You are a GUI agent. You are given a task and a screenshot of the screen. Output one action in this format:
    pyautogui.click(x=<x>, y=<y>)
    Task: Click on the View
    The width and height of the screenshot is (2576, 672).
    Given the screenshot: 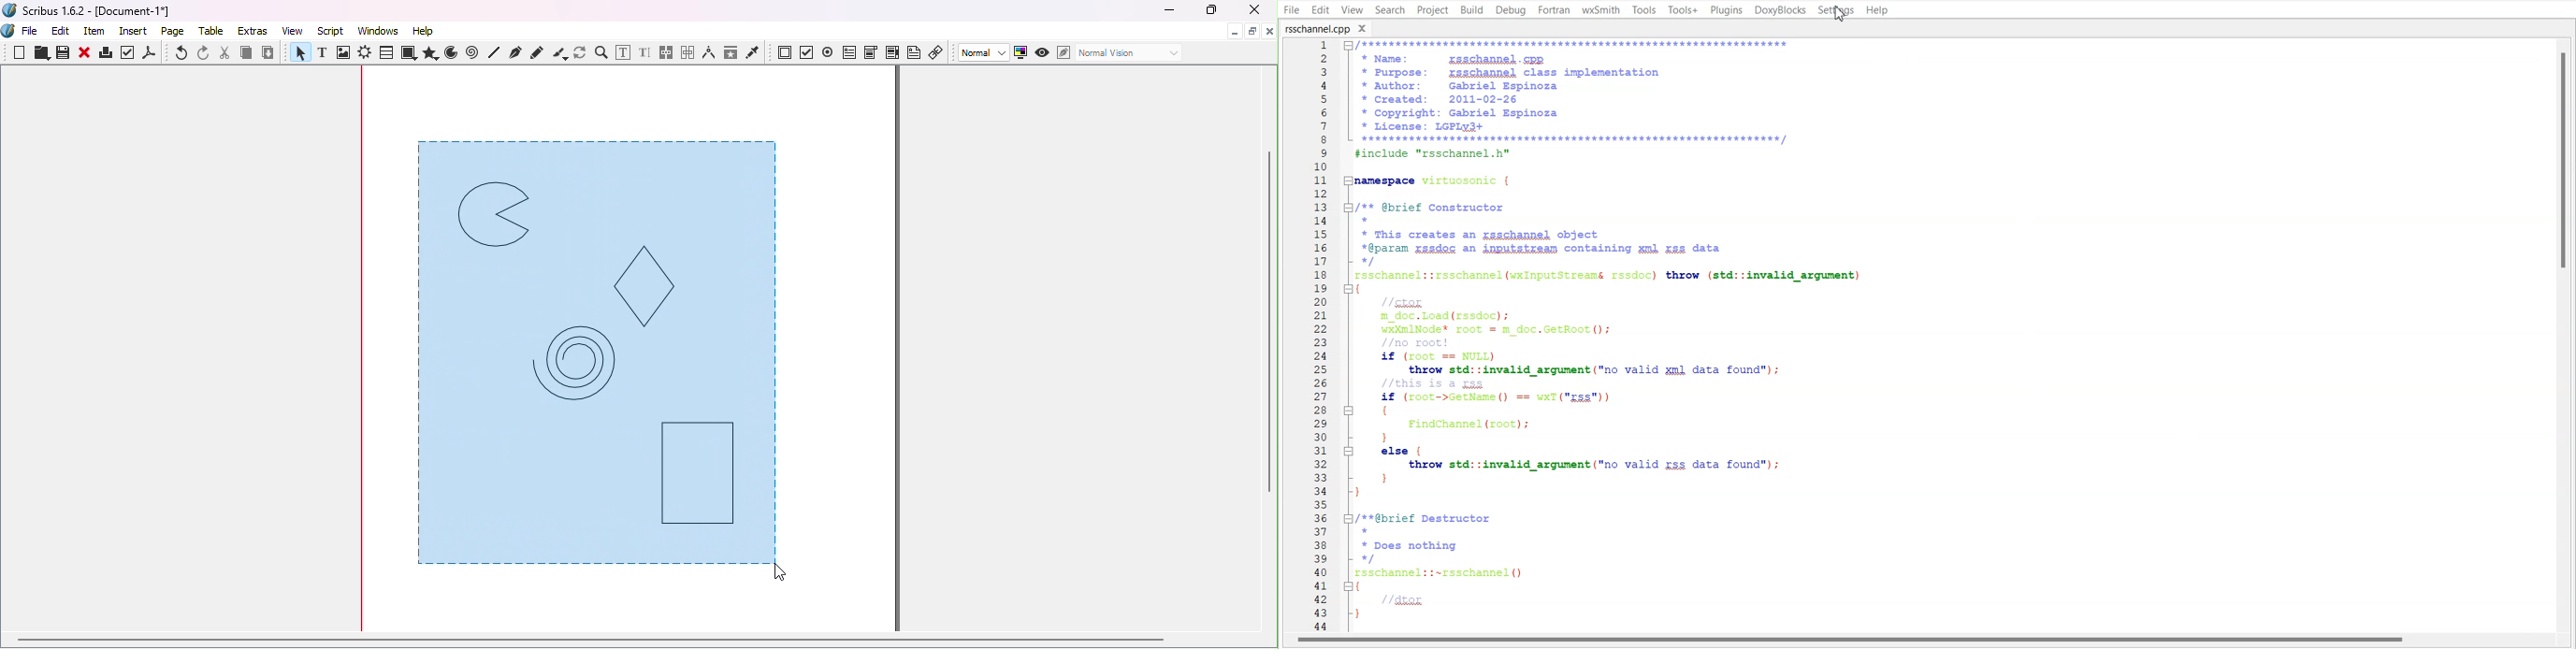 What is the action you would take?
    pyautogui.click(x=297, y=30)
    